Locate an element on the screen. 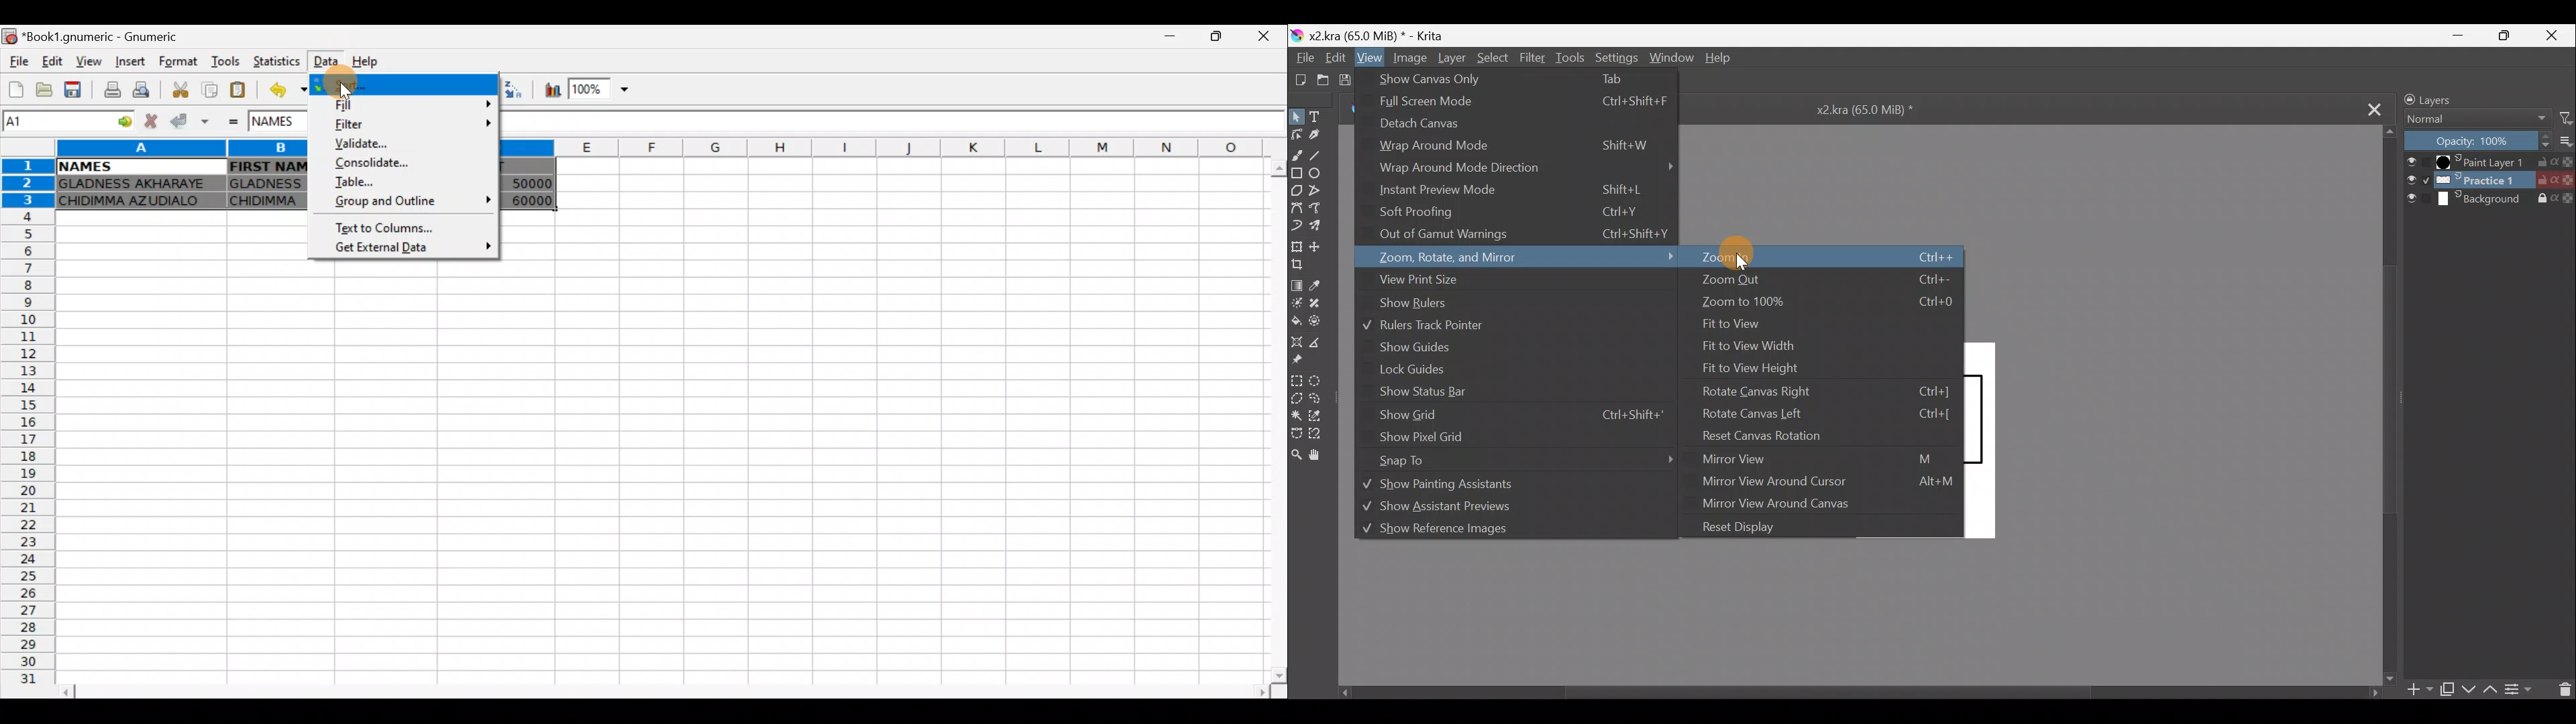 The height and width of the screenshot is (728, 2576). Enter formula is located at coordinates (235, 123).